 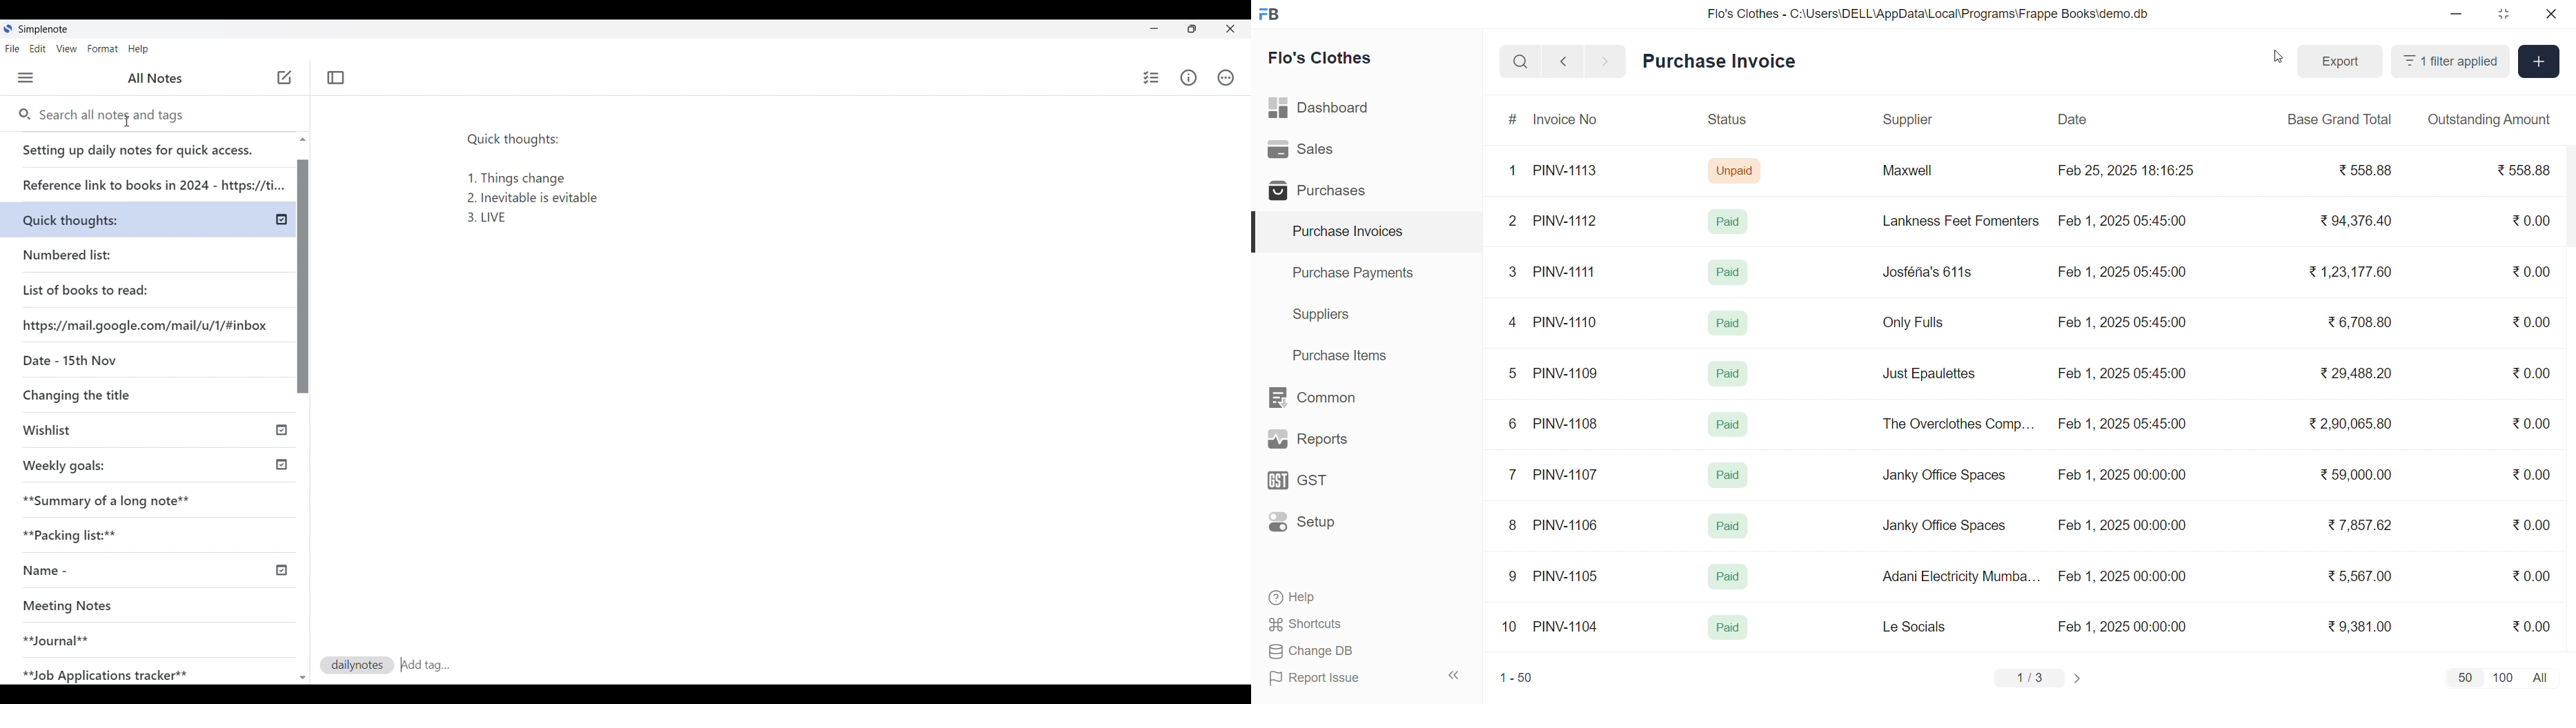 I want to click on ₹558.88, so click(x=2526, y=170).